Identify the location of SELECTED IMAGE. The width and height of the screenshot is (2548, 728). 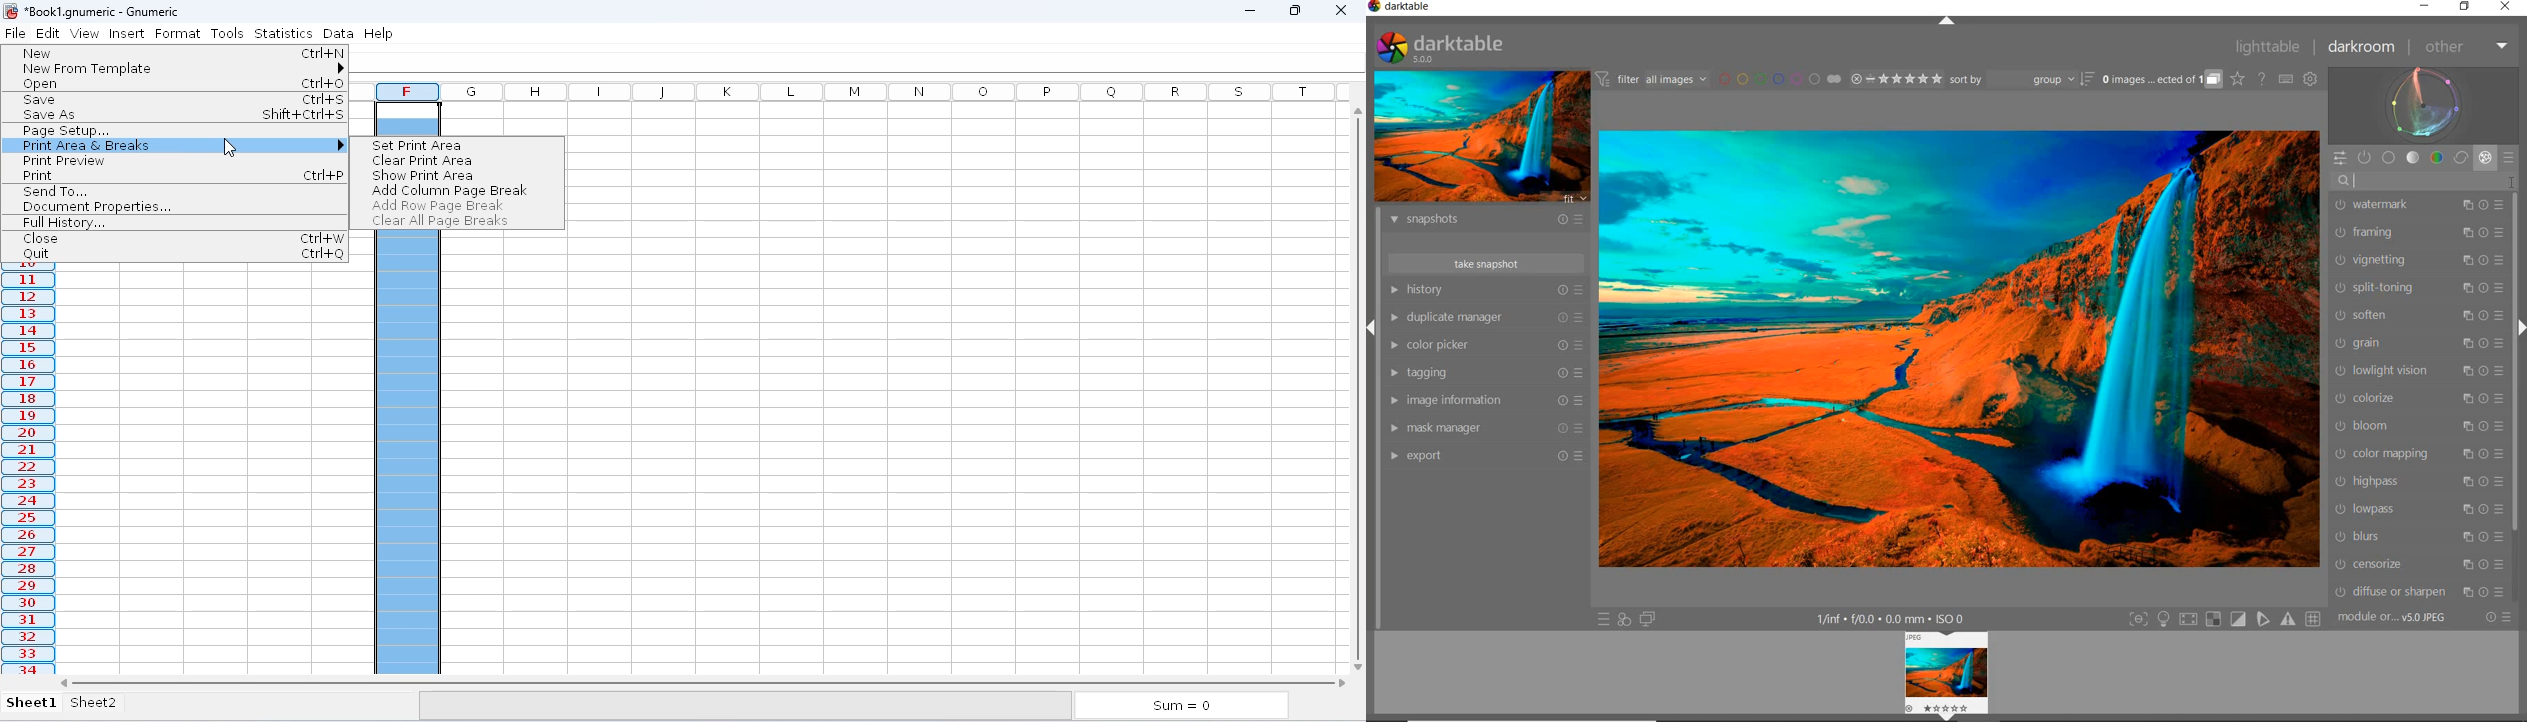
(1957, 347).